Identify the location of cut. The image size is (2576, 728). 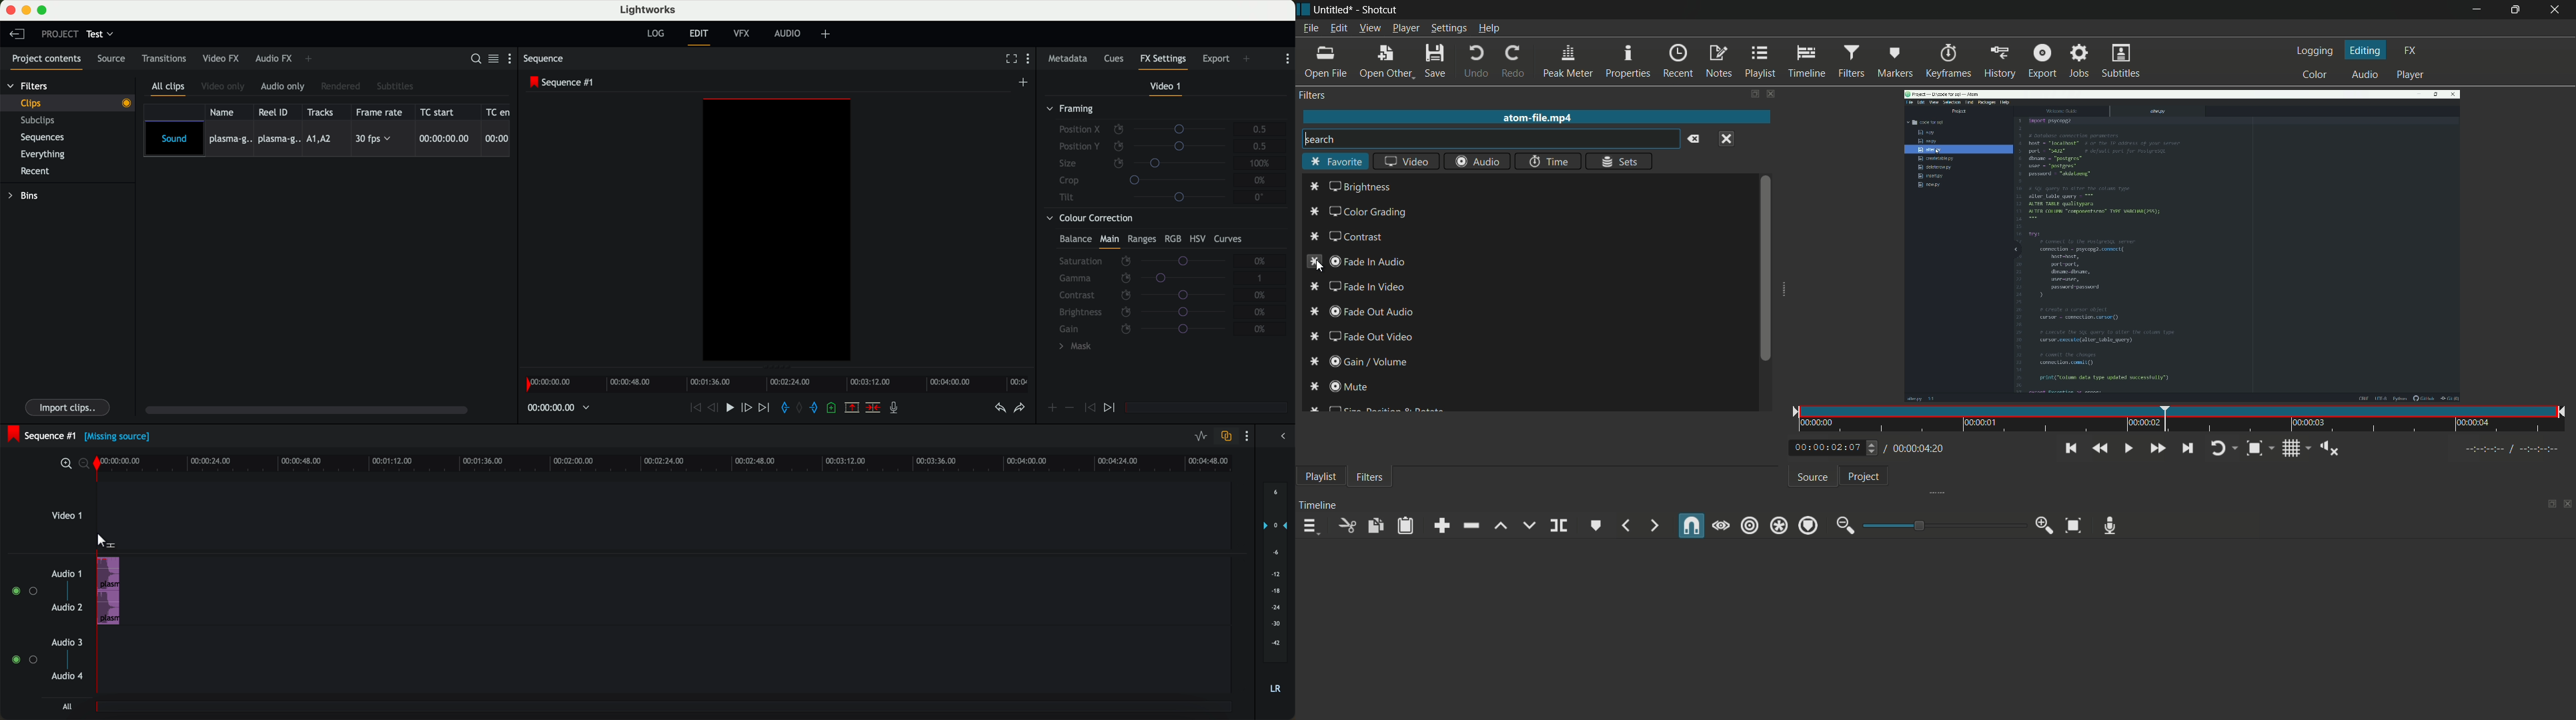
(1347, 525).